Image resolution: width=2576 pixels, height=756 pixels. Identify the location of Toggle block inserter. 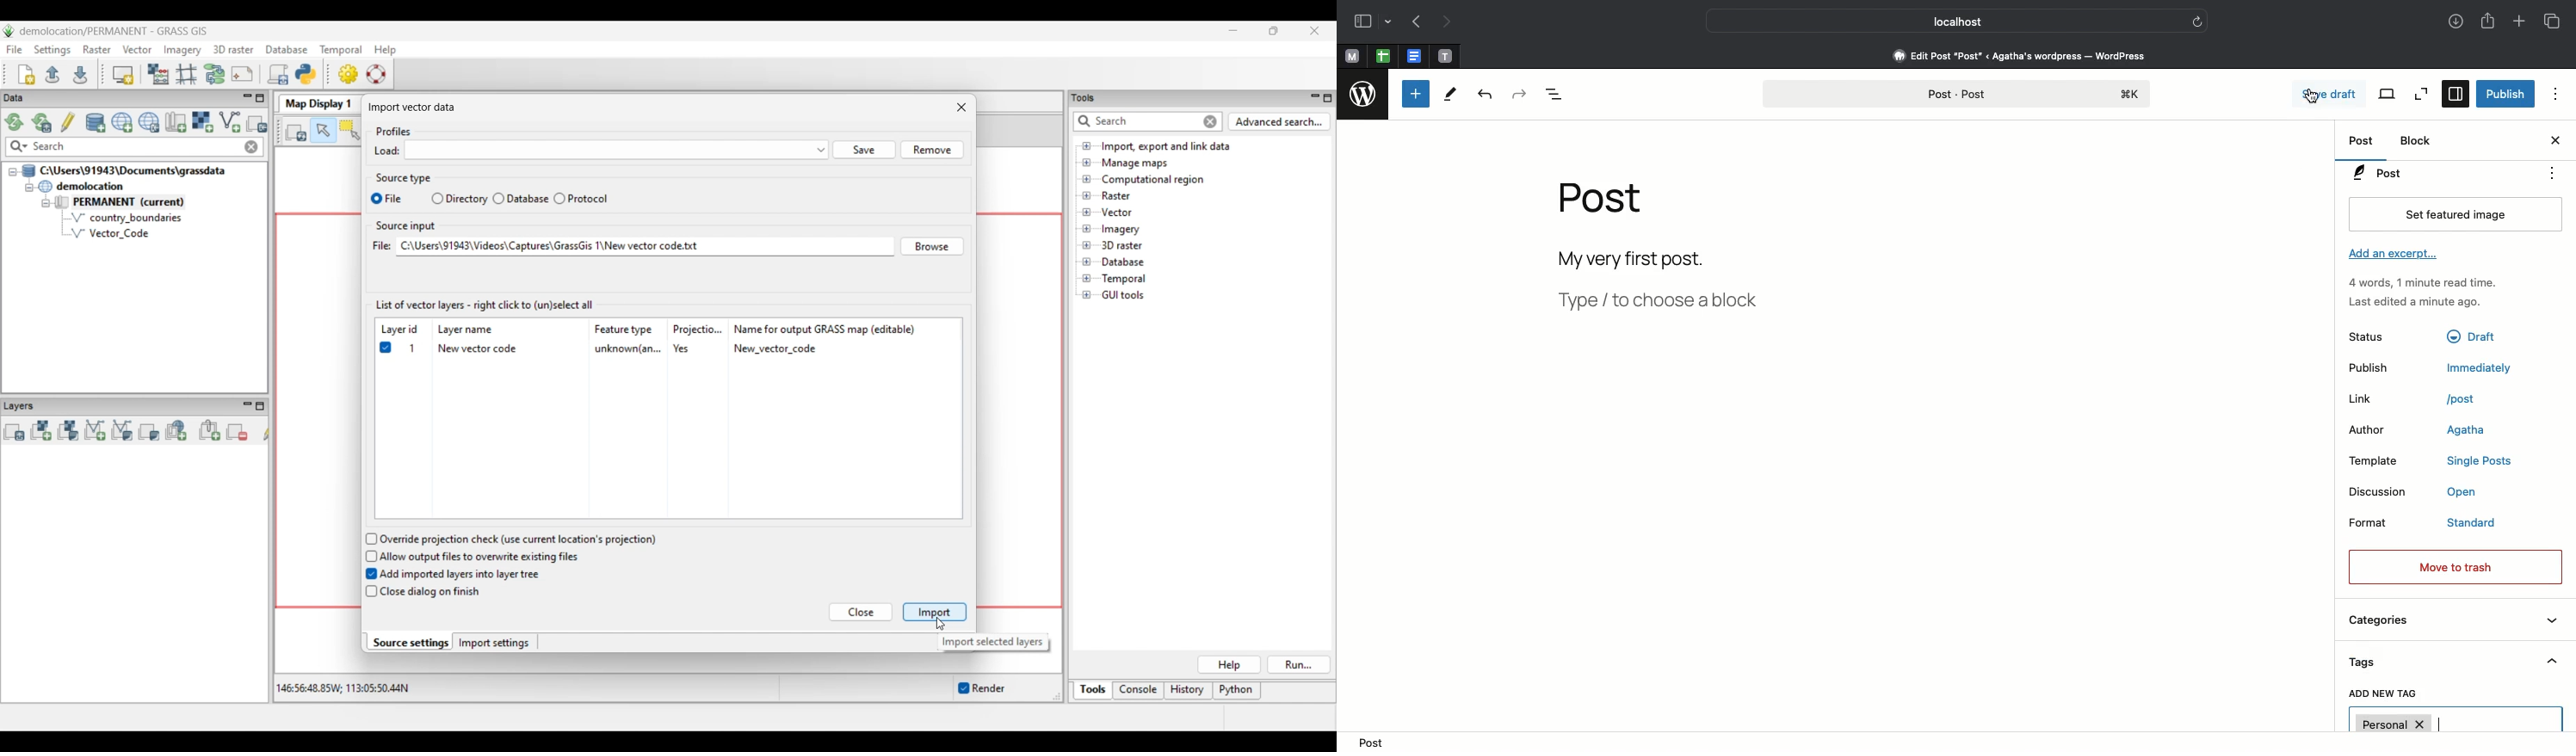
(1414, 94).